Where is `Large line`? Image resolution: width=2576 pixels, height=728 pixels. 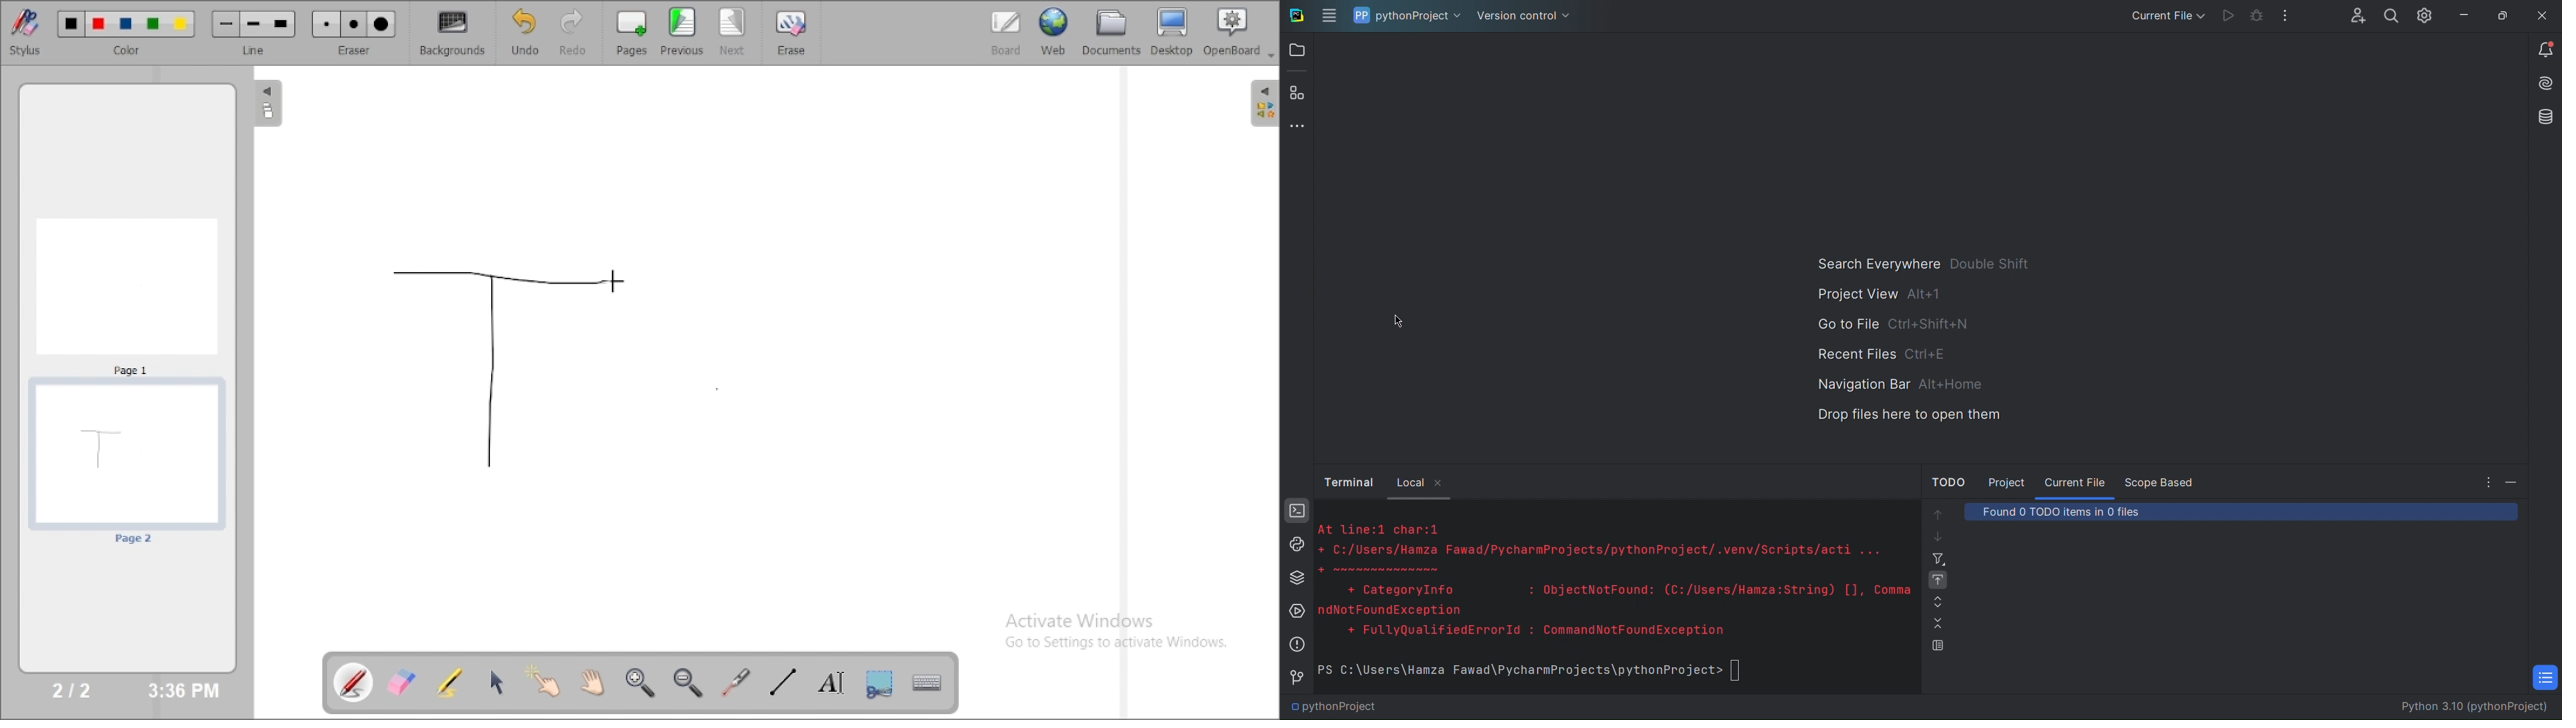
Large line is located at coordinates (282, 25).